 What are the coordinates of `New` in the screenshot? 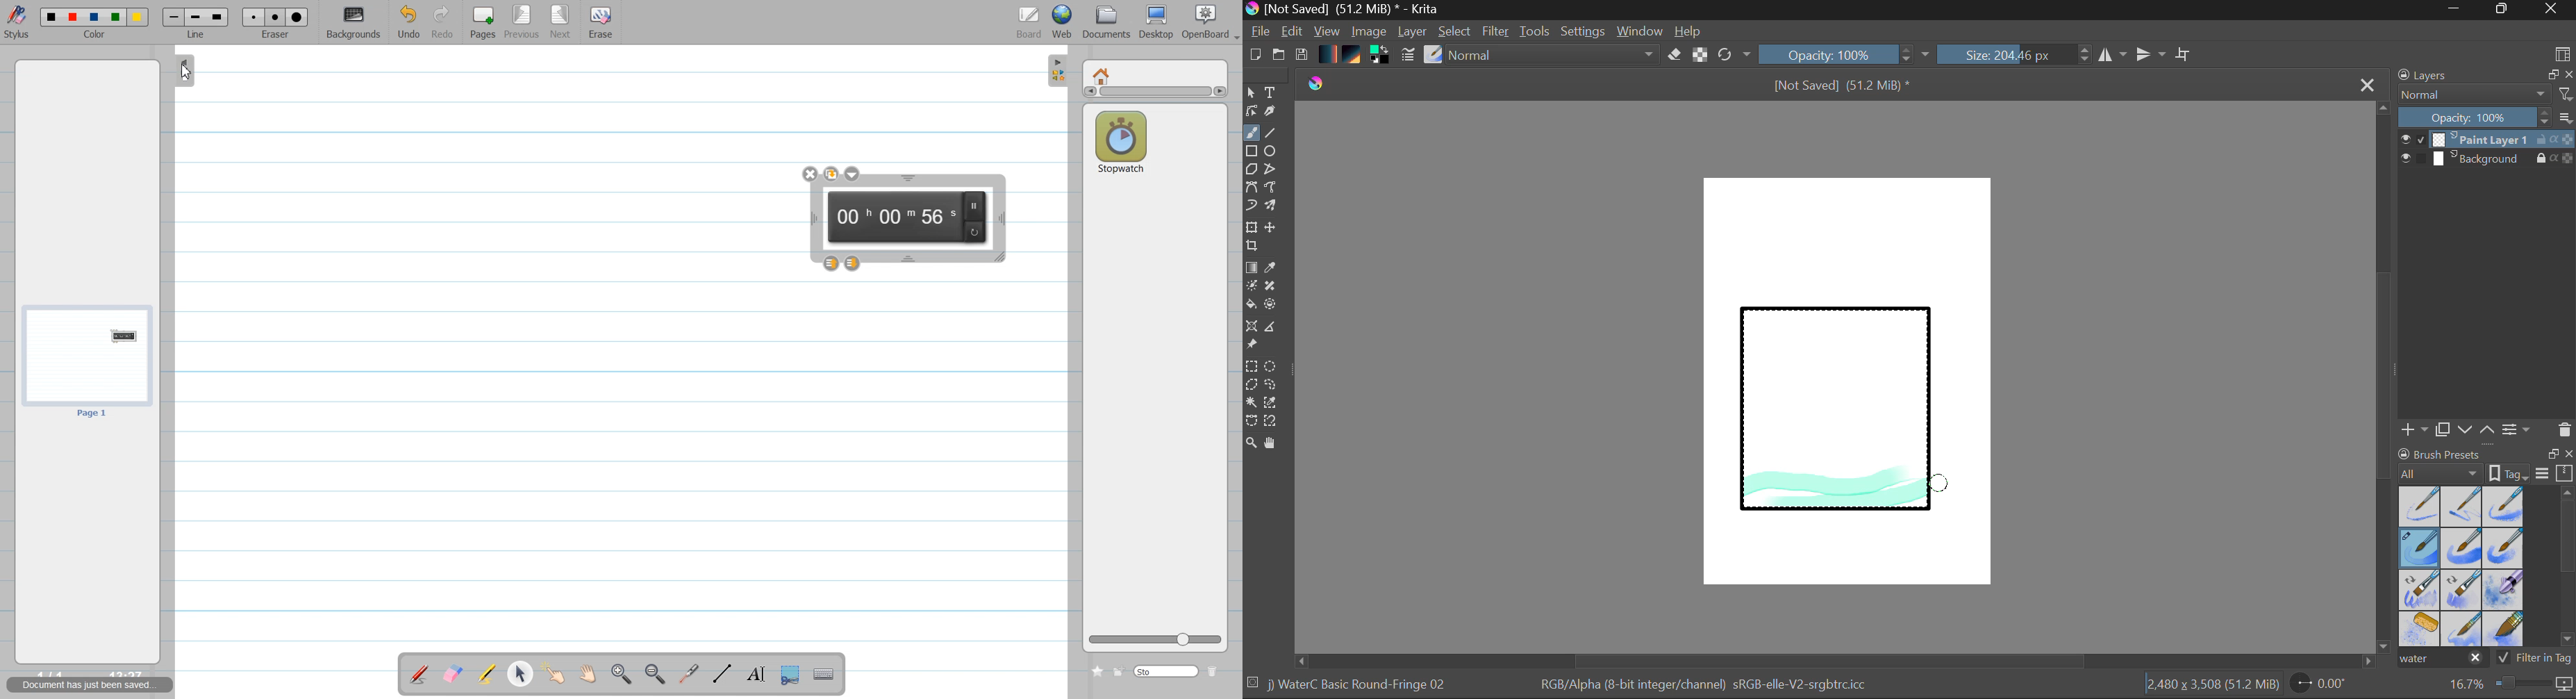 It's located at (1254, 56).